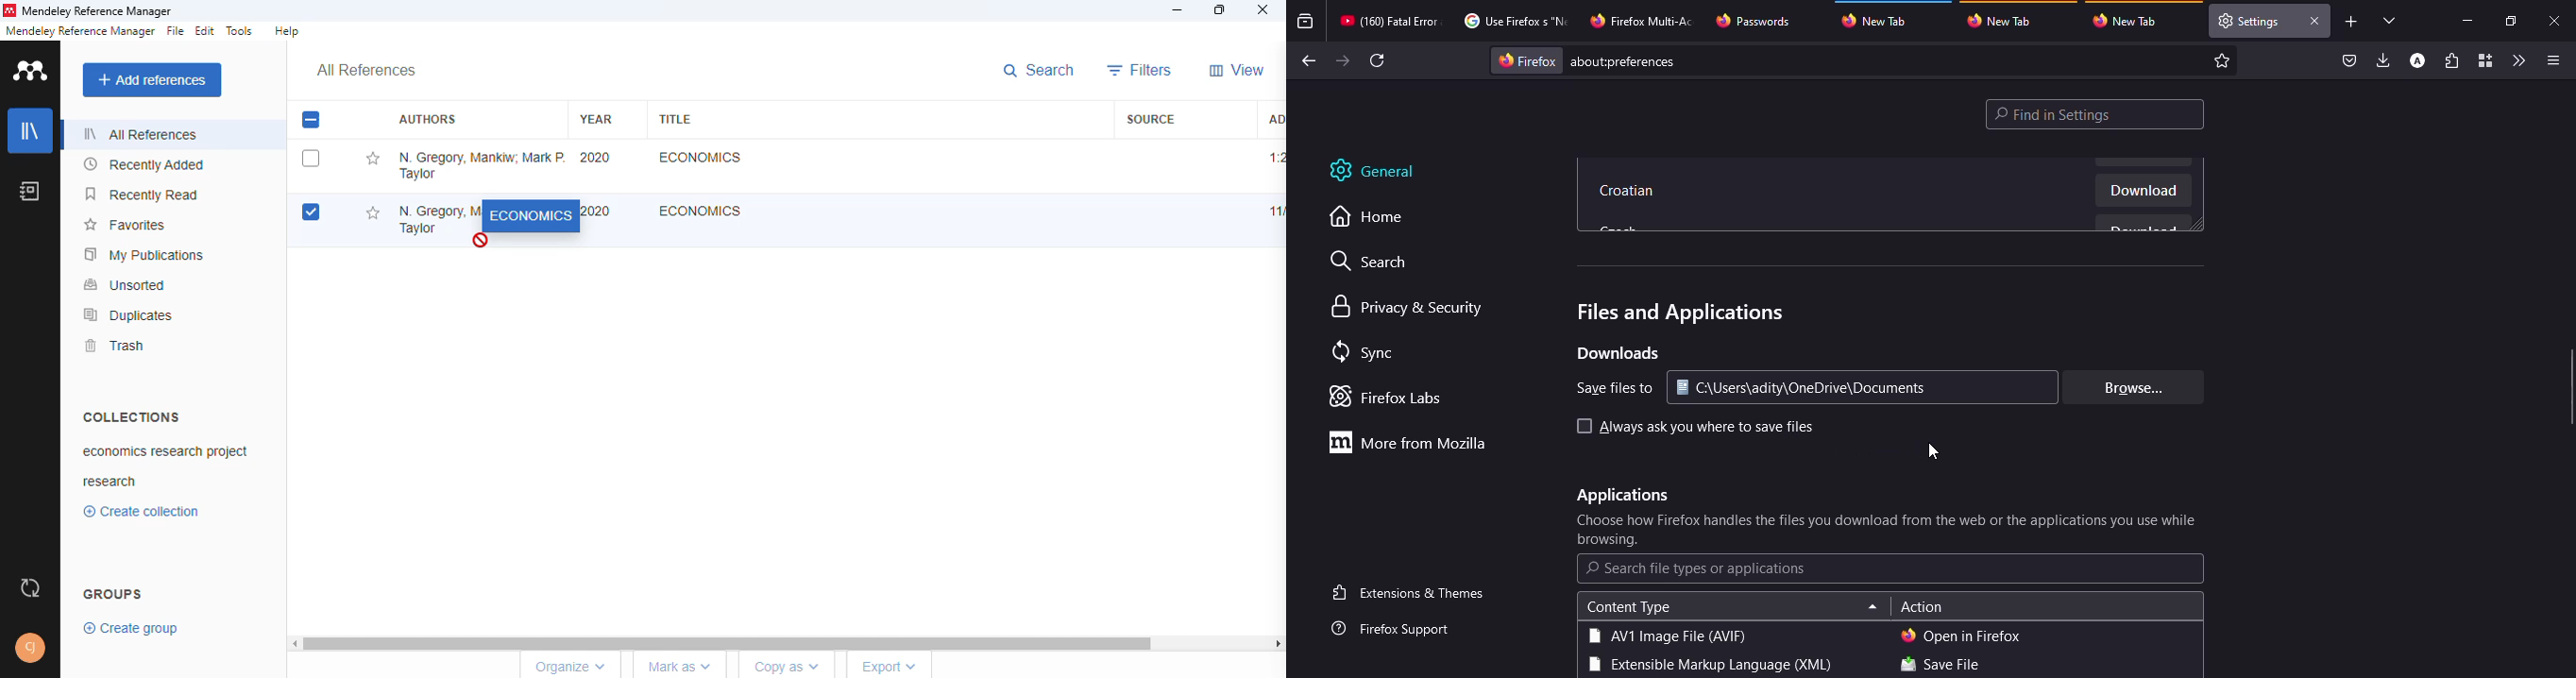  I want to click on my publications, so click(145, 254).